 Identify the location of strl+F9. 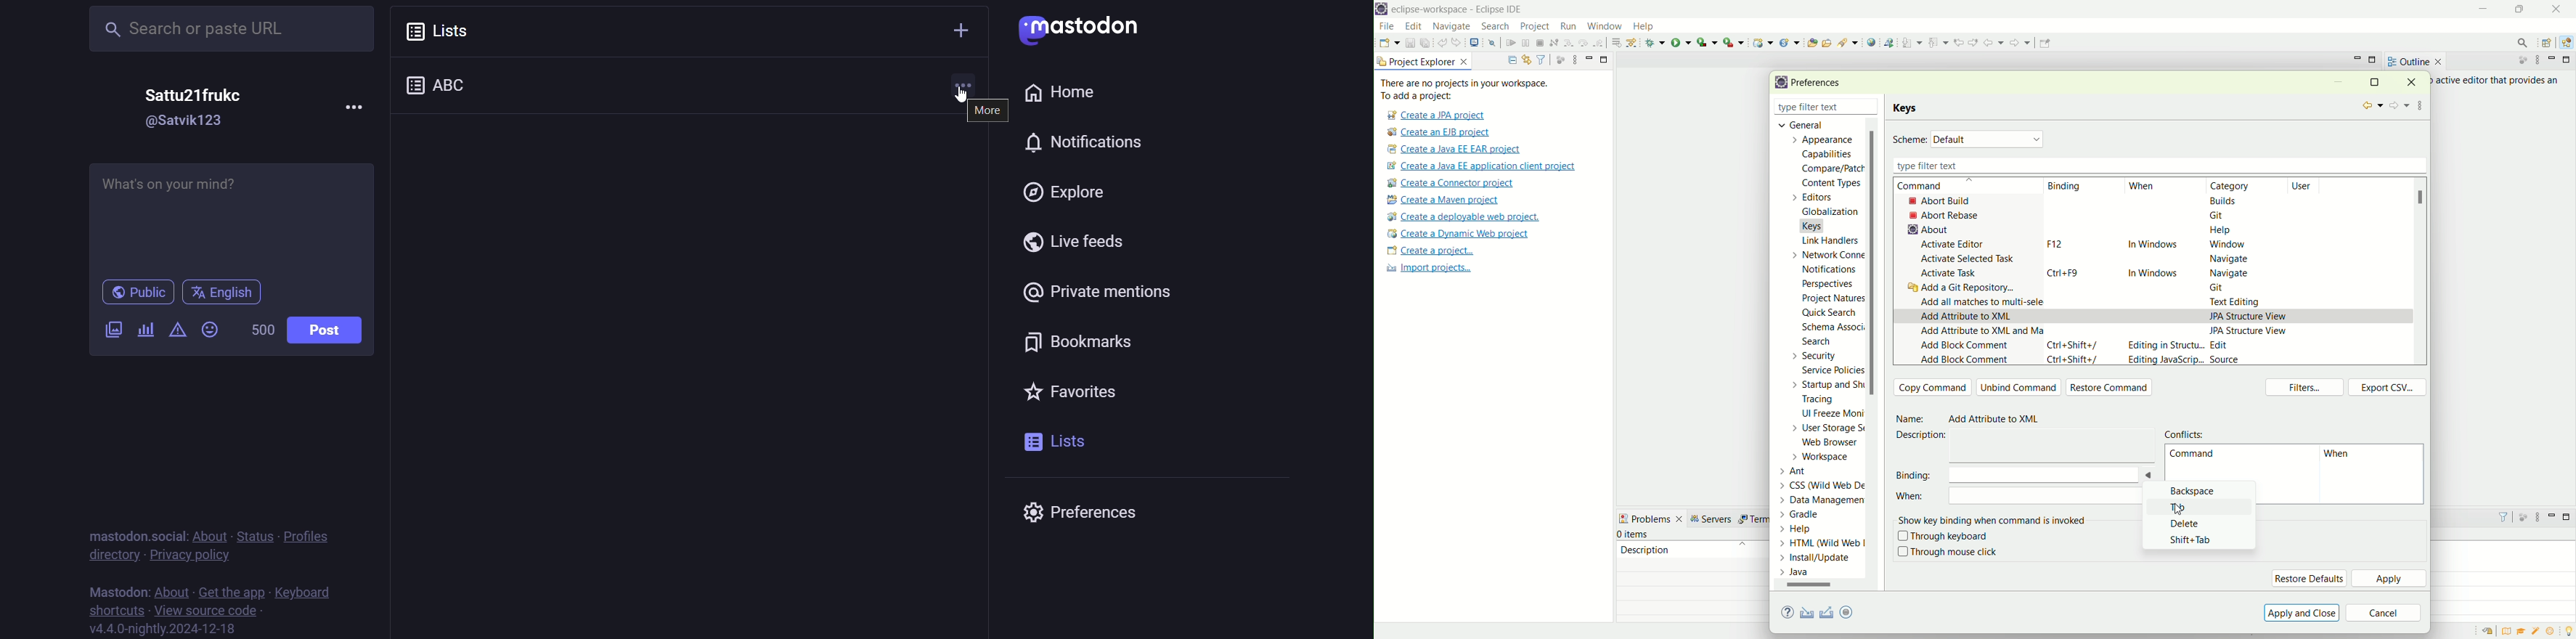
(2067, 273).